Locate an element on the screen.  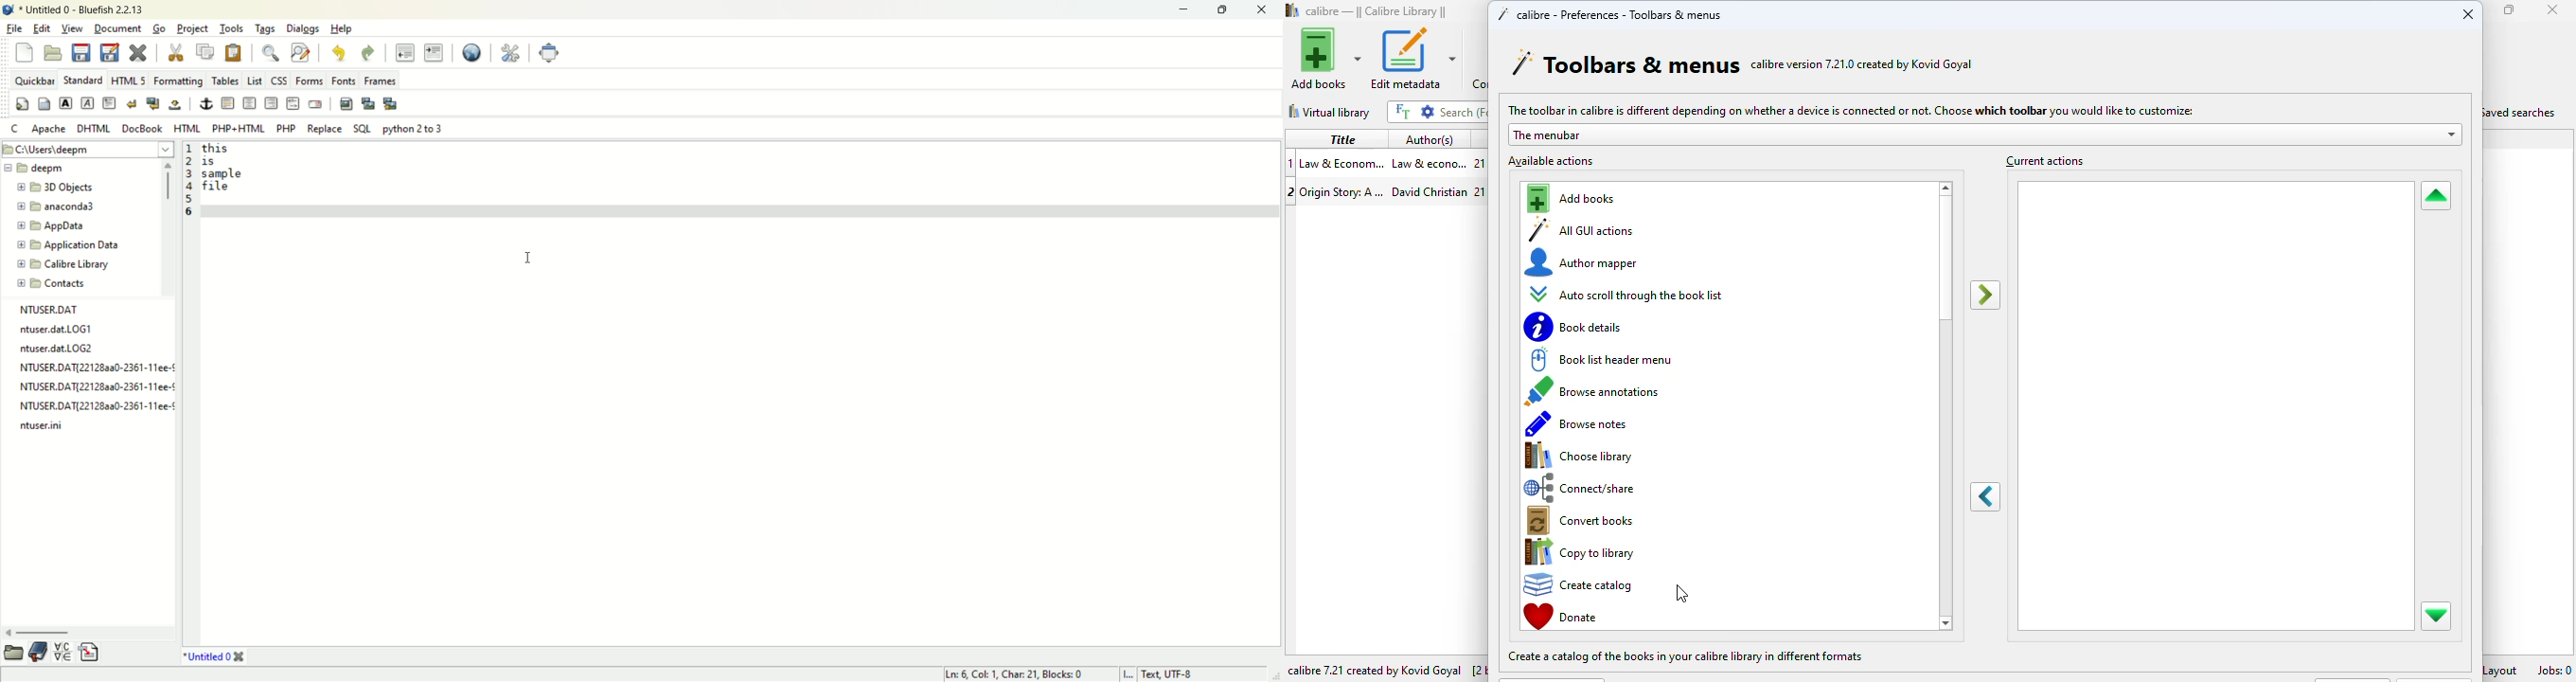
save as is located at coordinates (113, 51).